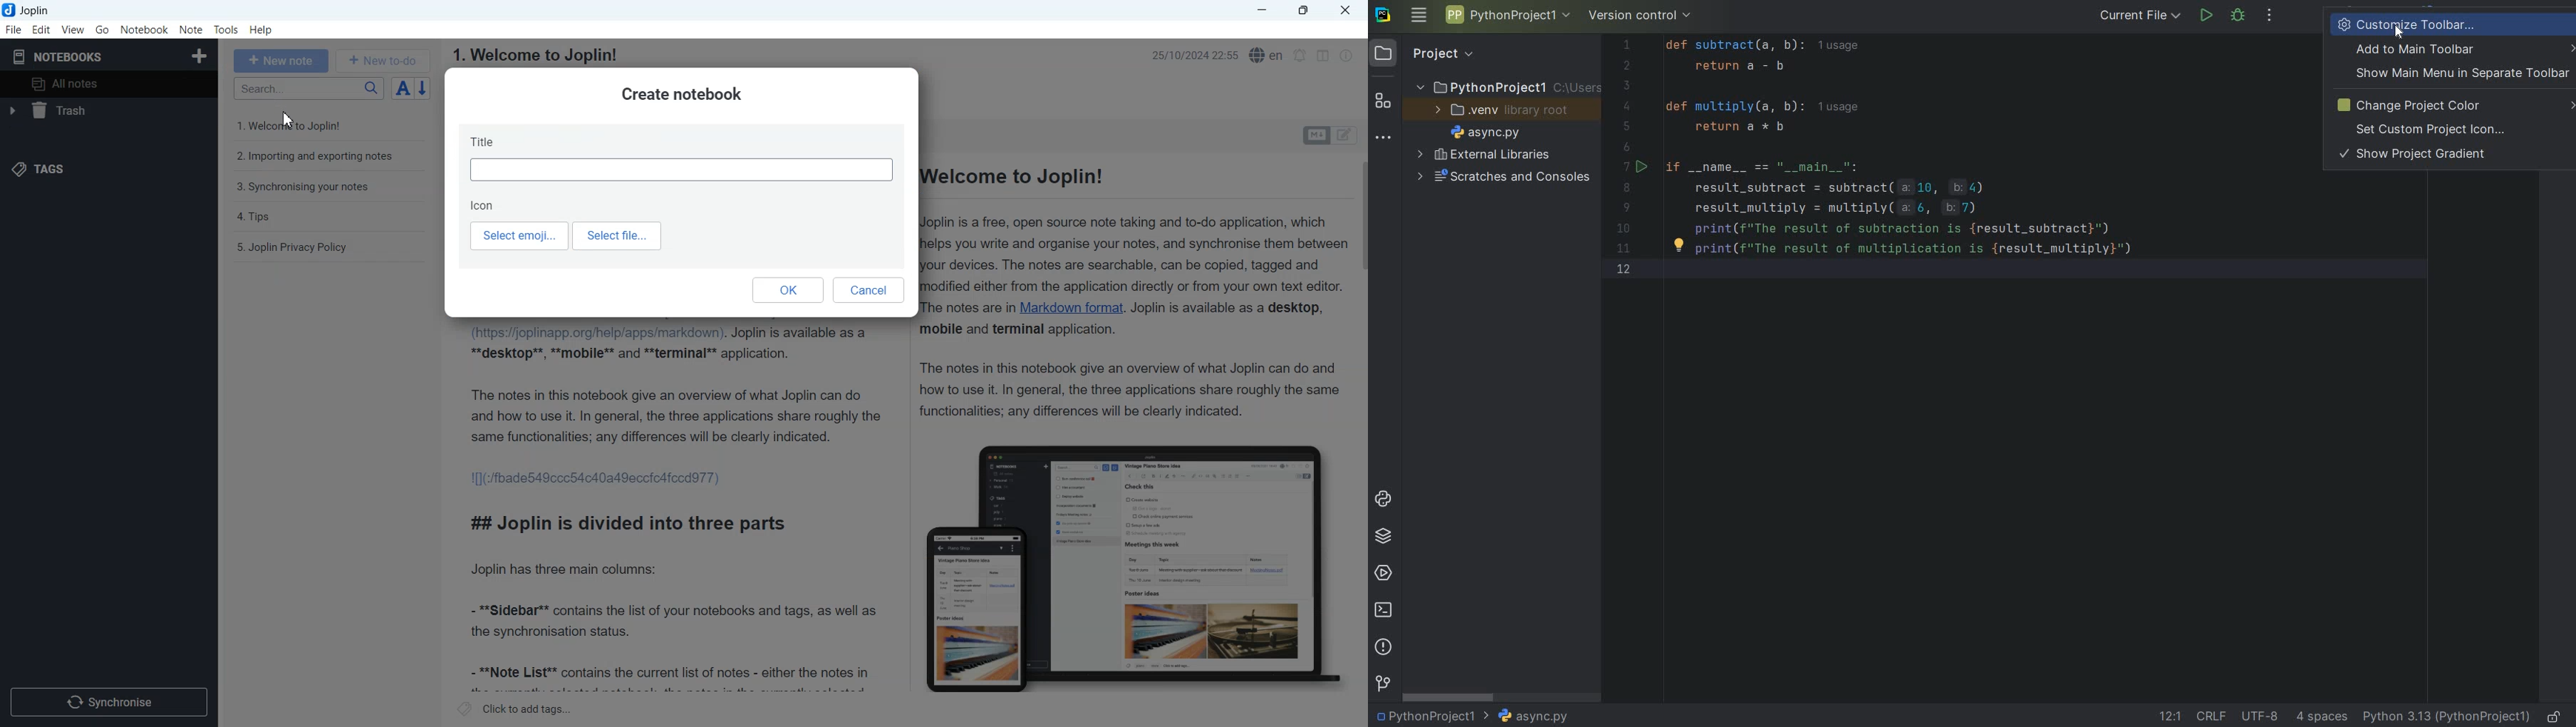  What do you see at coordinates (2449, 105) in the screenshot?
I see `CHANGE PROJECT COLR` at bounding box center [2449, 105].